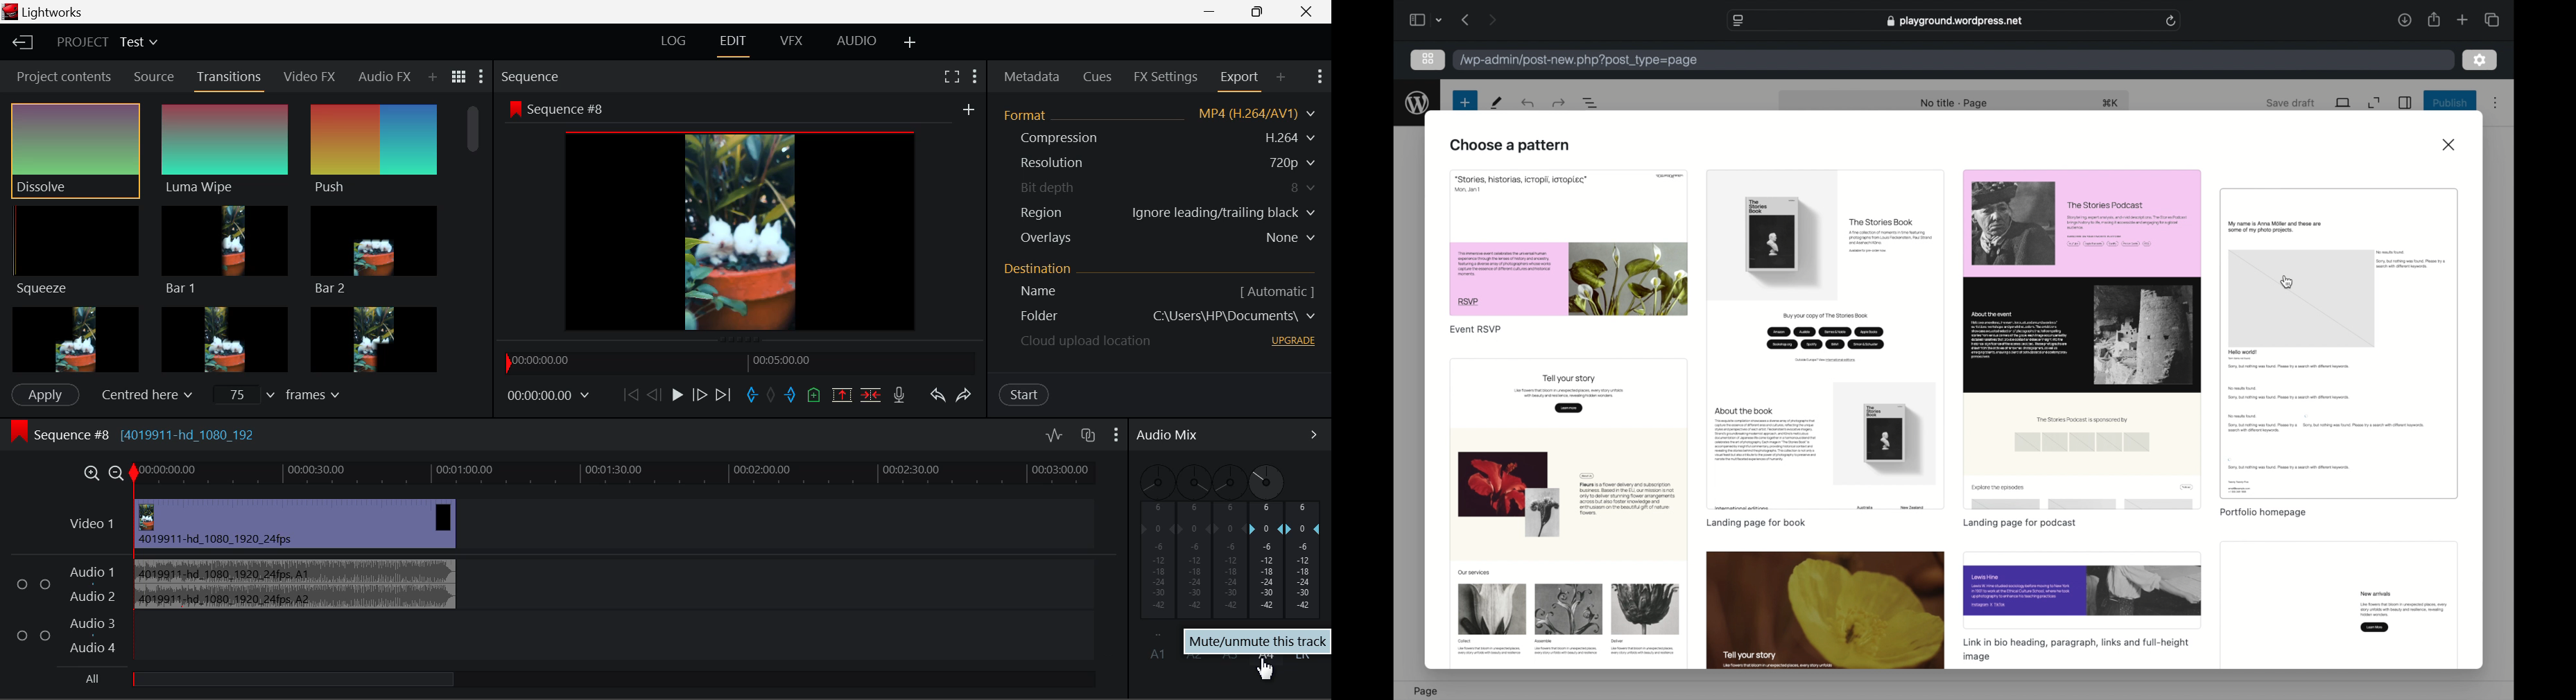 Image resolution: width=2576 pixels, height=700 pixels. Describe the element at coordinates (629, 394) in the screenshot. I see `To Start` at that location.